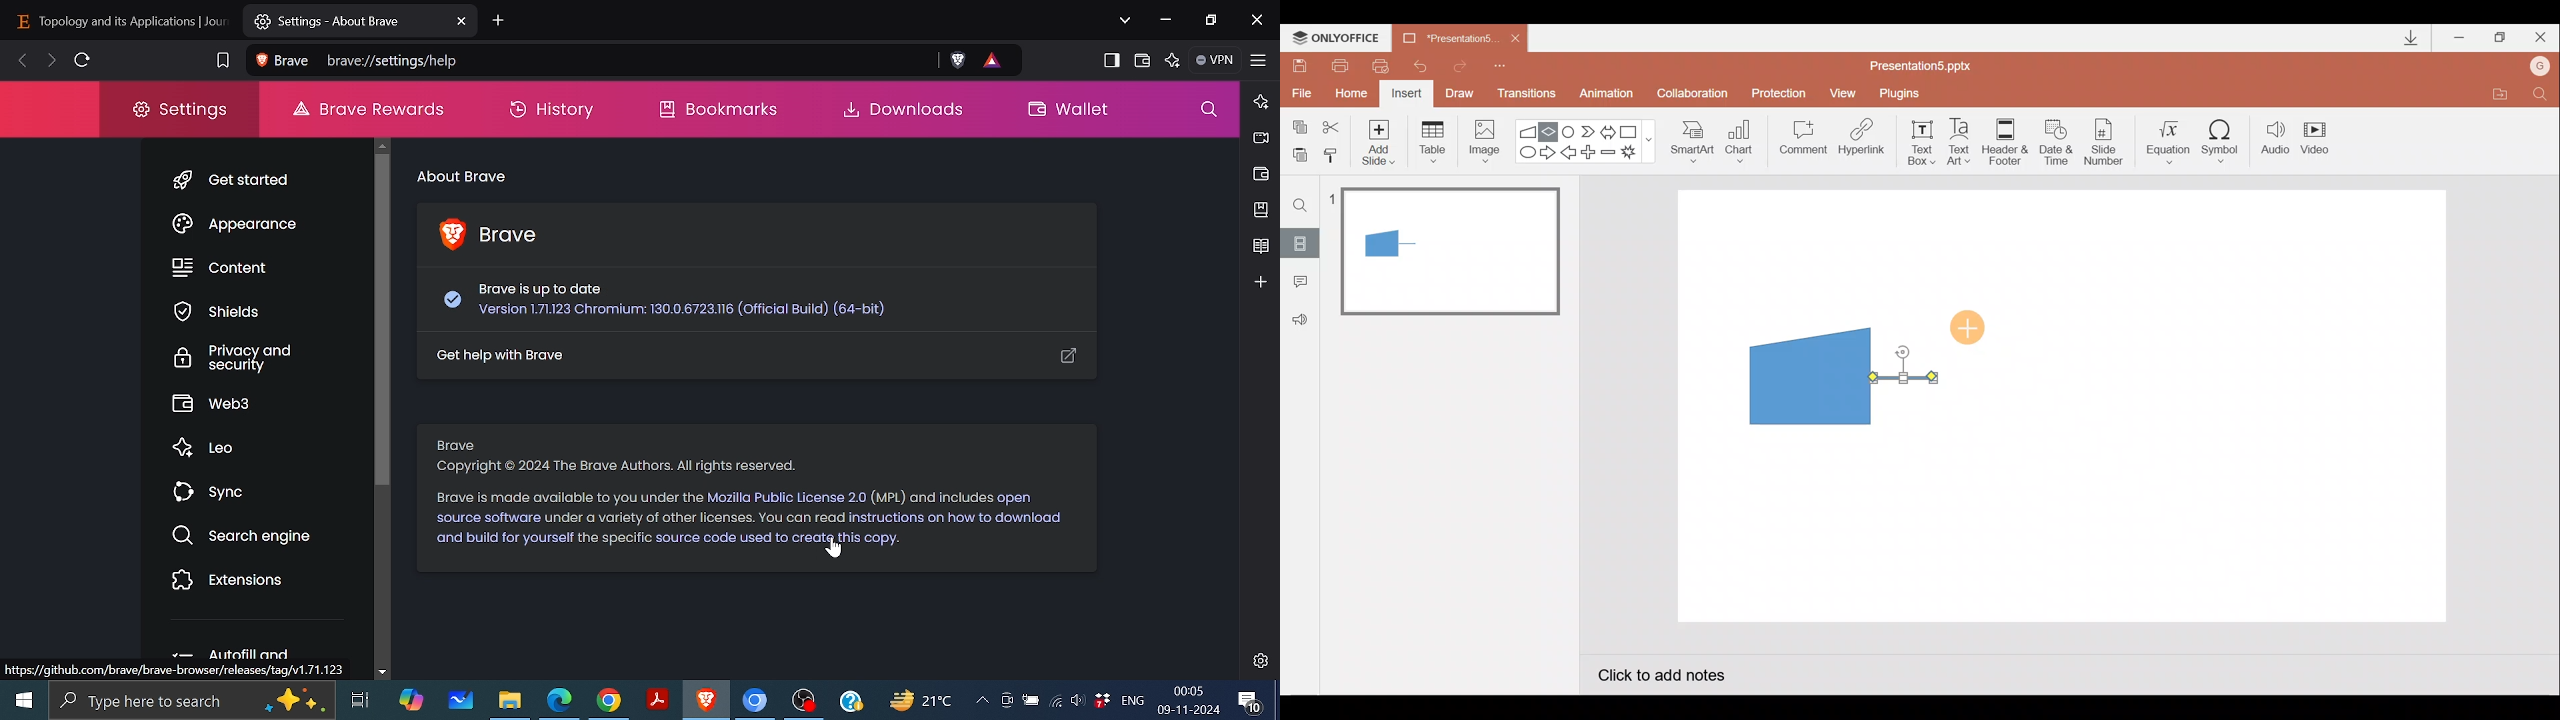 The image size is (2576, 728). I want to click on Slide number, so click(2107, 142).